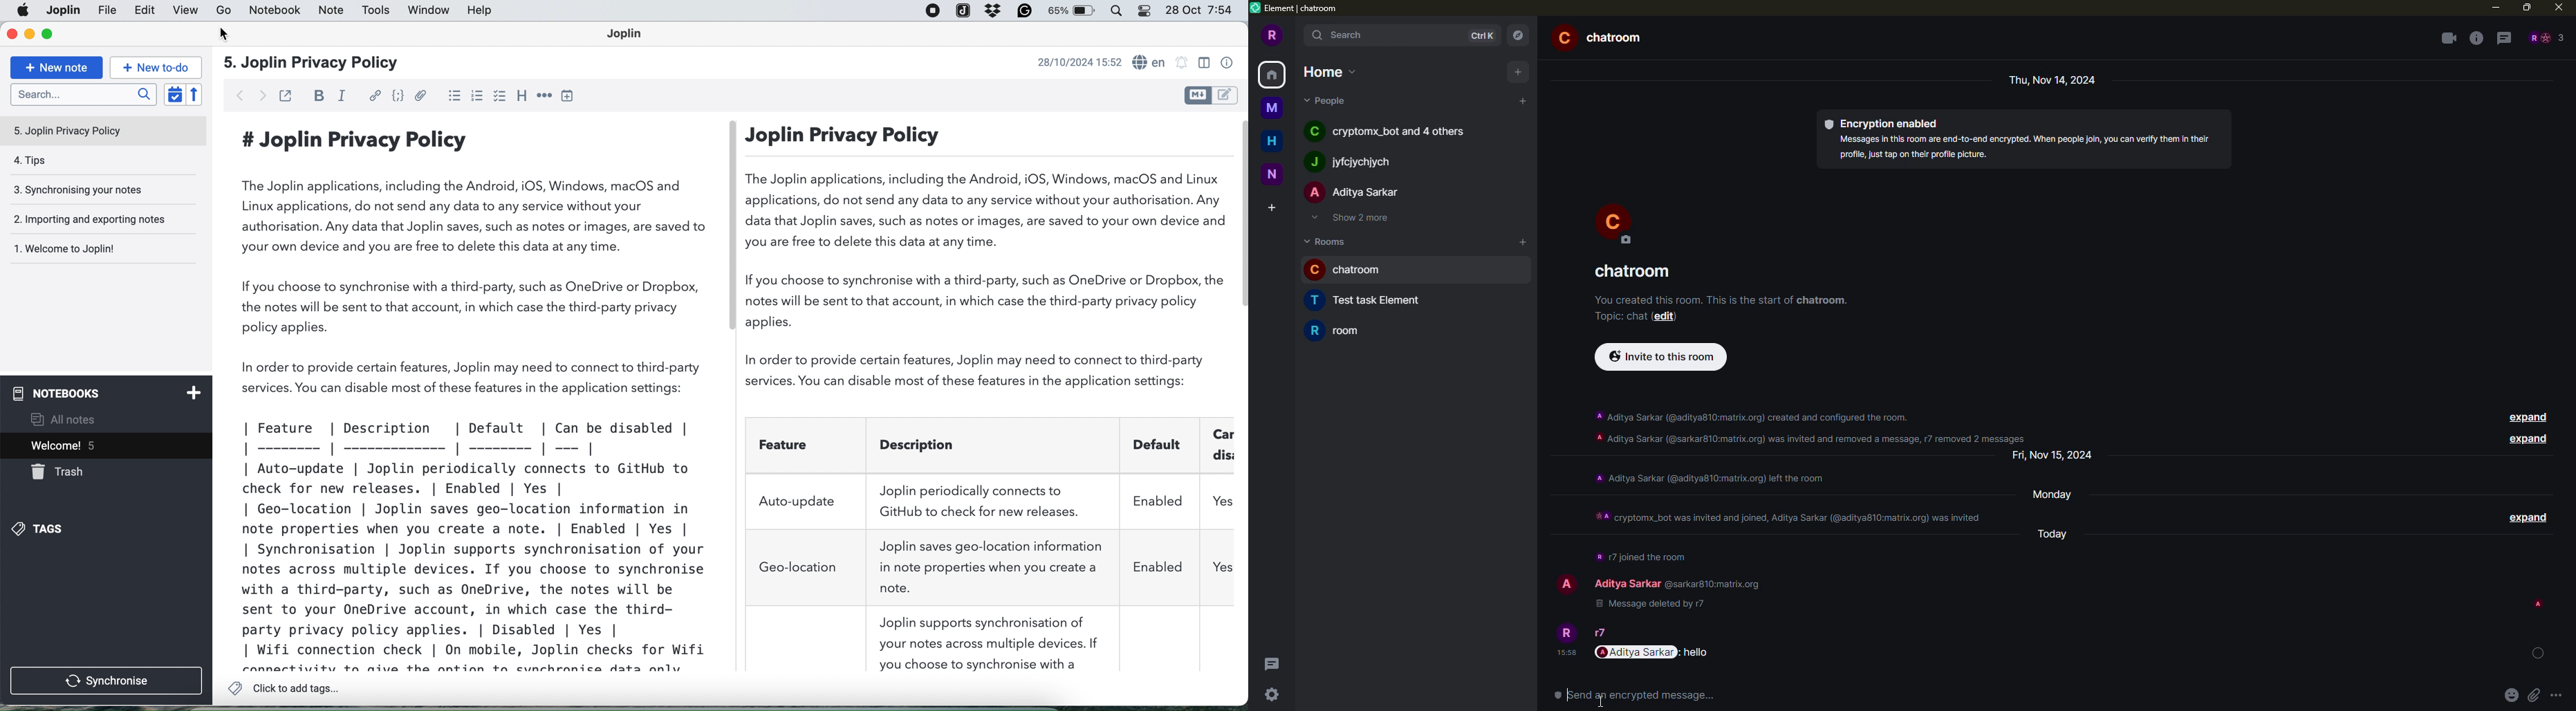 The width and height of the screenshot is (2576, 728). Describe the element at coordinates (1147, 11) in the screenshot. I see `control center` at that location.